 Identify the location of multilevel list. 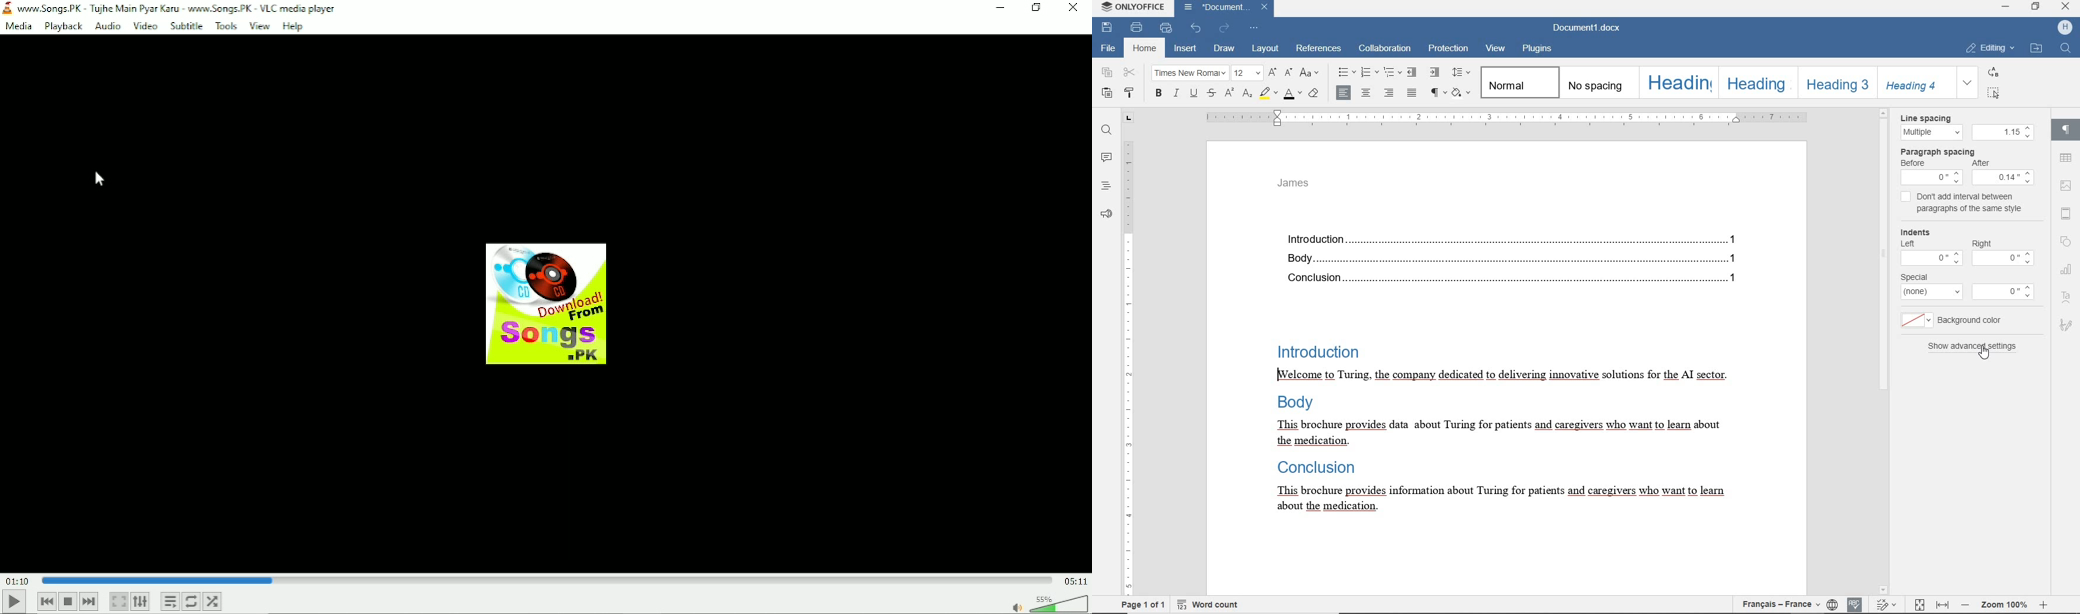
(1394, 72).